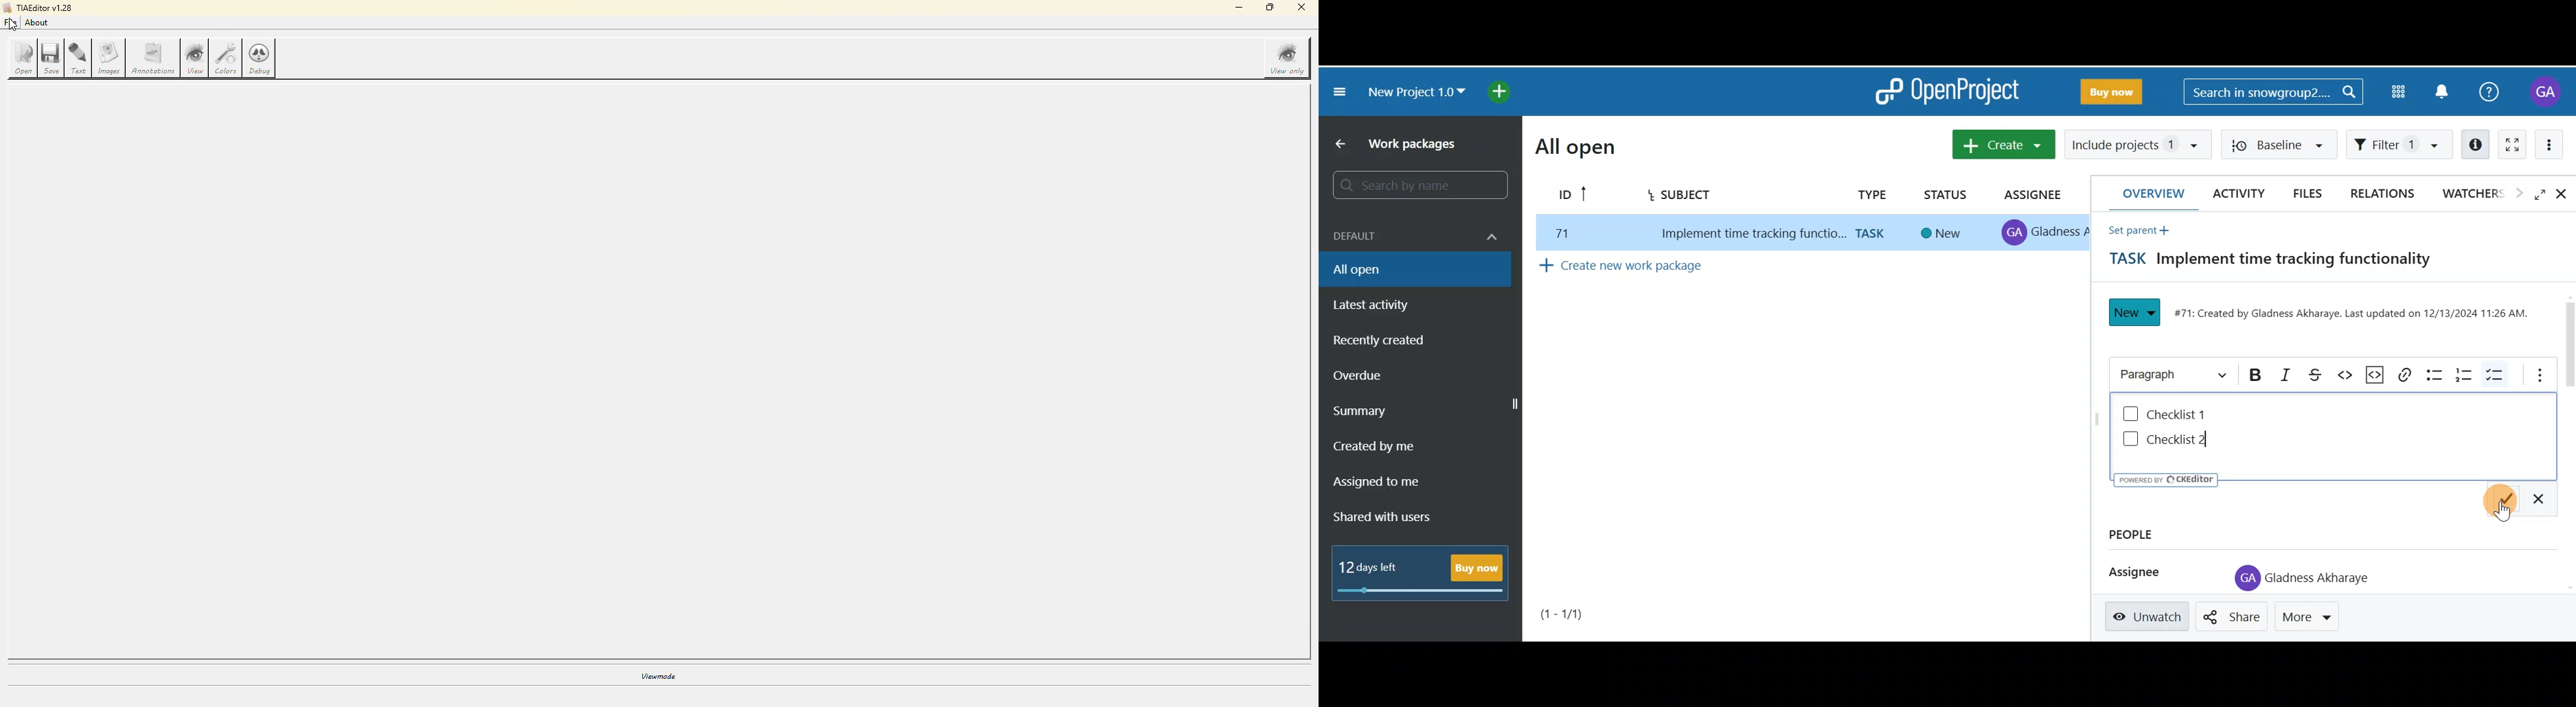  What do you see at coordinates (2239, 579) in the screenshot?
I see `profile icon` at bounding box center [2239, 579].